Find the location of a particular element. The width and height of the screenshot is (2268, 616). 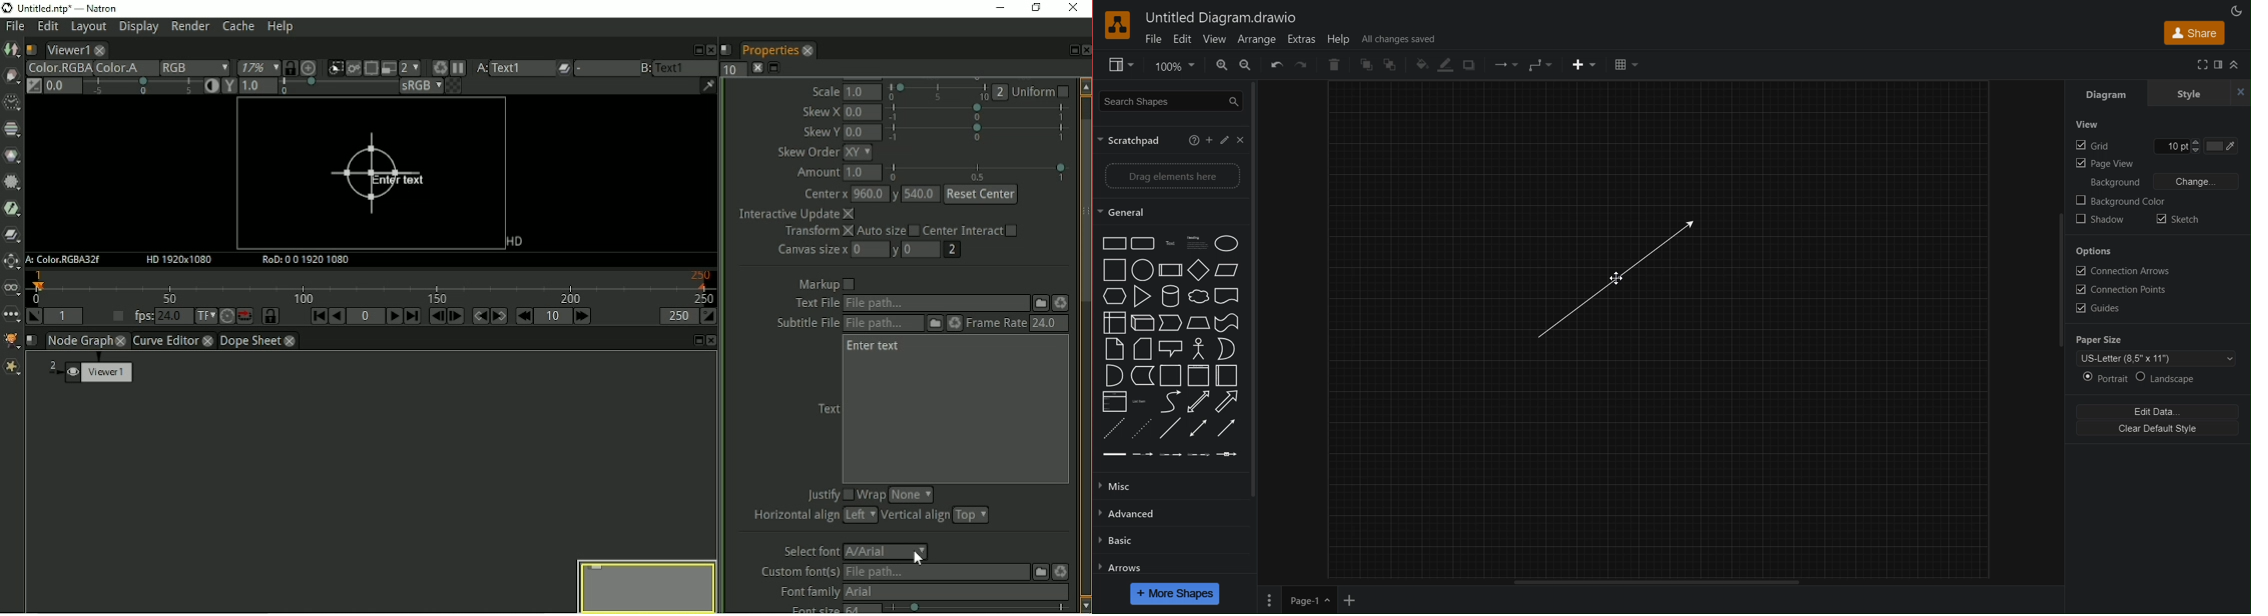

Edit is located at coordinates (1223, 139).